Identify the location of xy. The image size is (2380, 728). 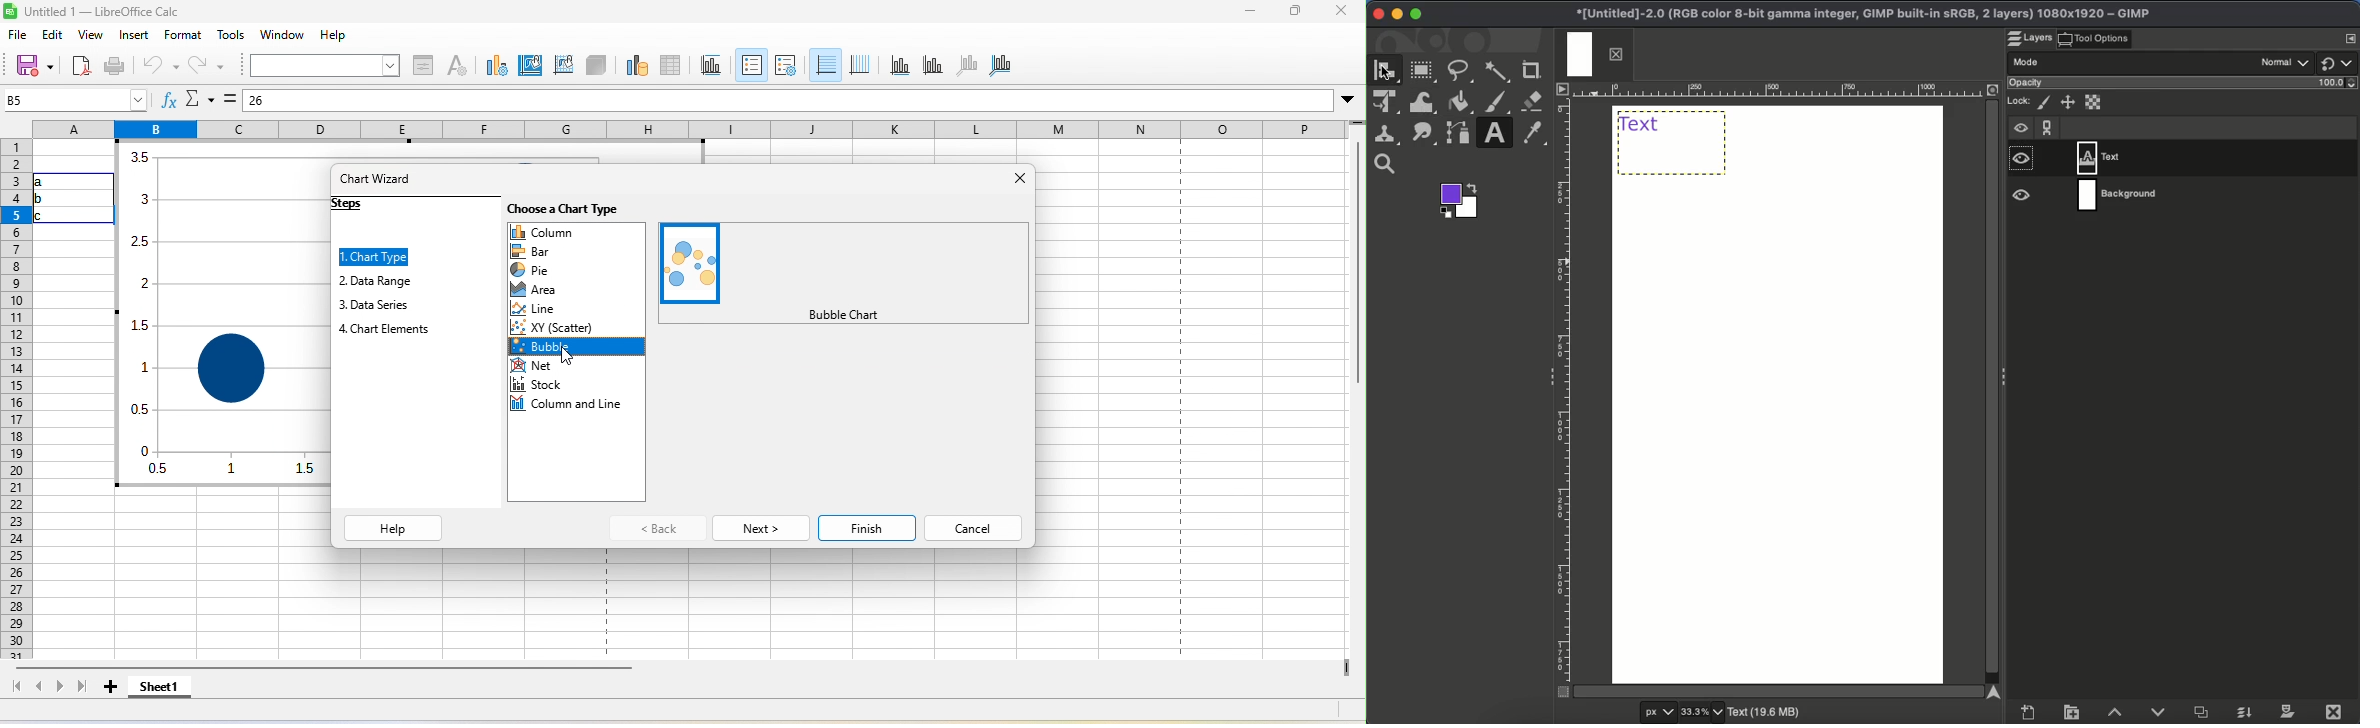
(559, 325).